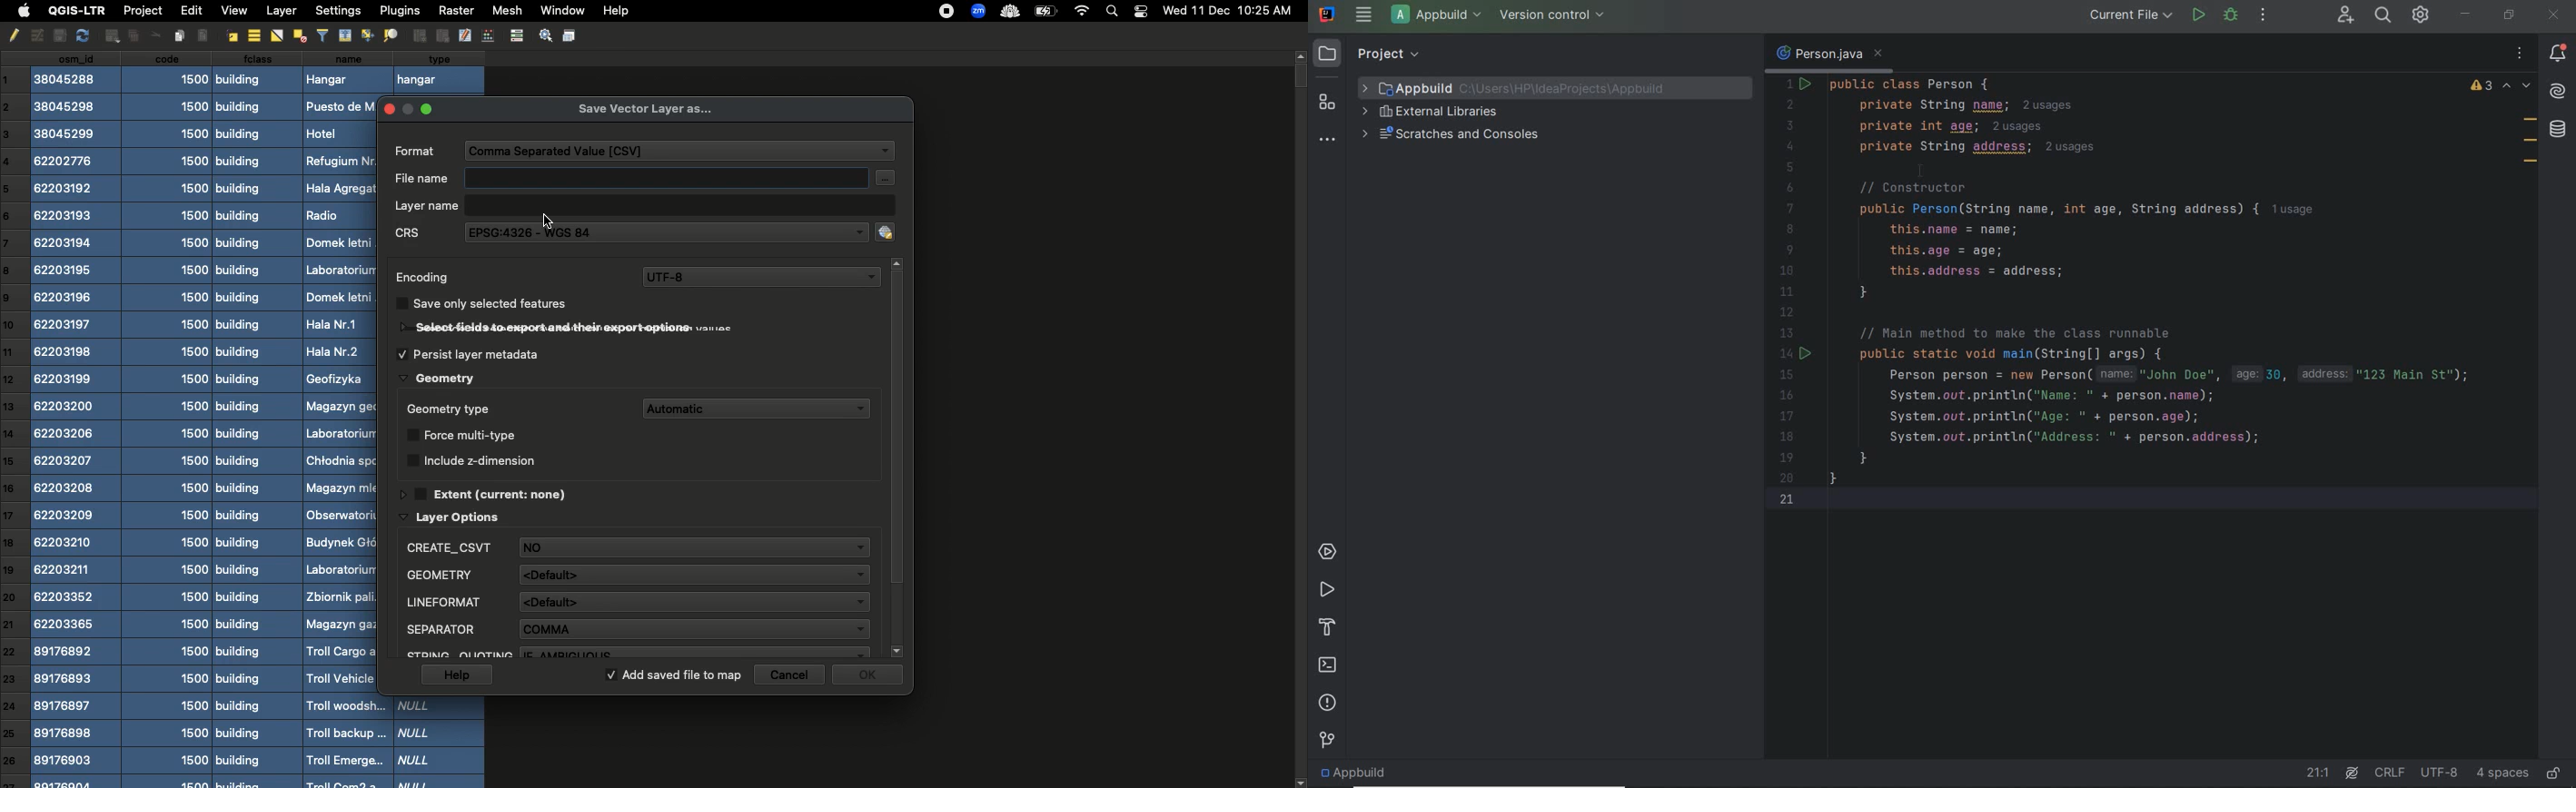 This screenshot has width=2576, height=812. What do you see at coordinates (483, 458) in the screenshot?
I see `Include z-dimension` at bounding box center [483, 458].